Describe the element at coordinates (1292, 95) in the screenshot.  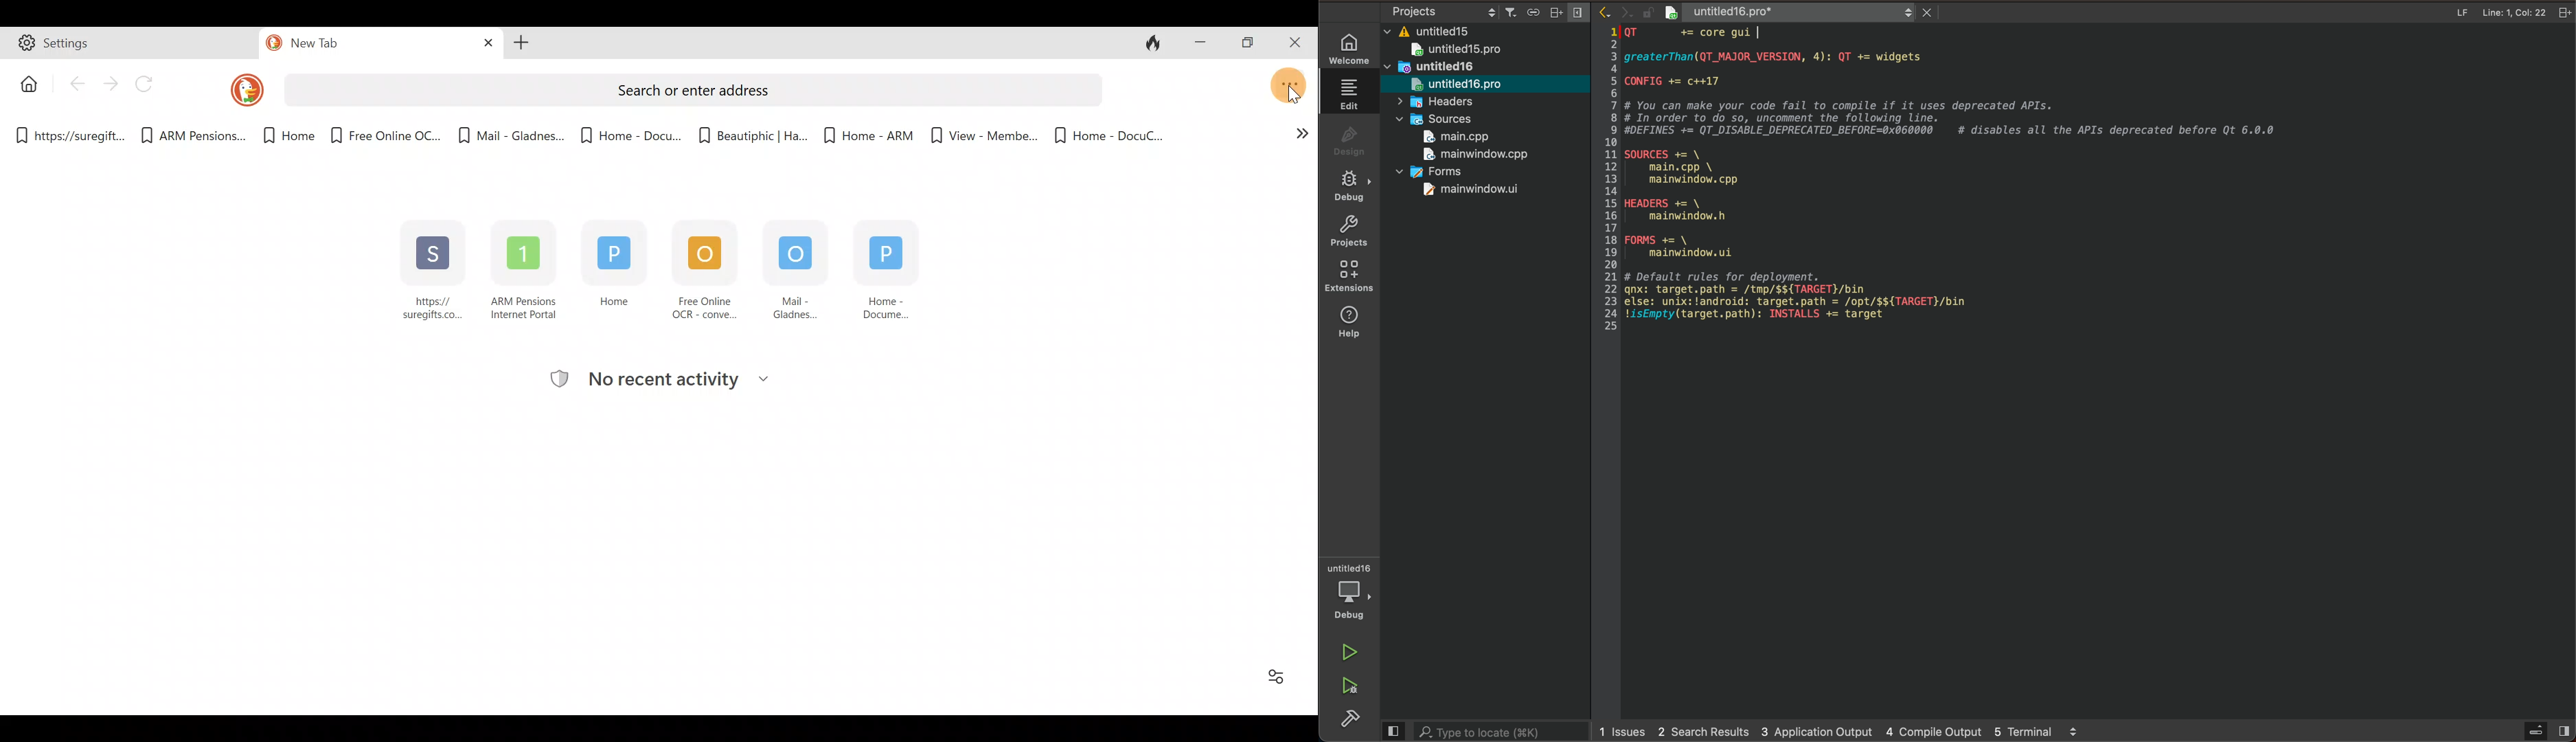
I see `cursor` at that location.